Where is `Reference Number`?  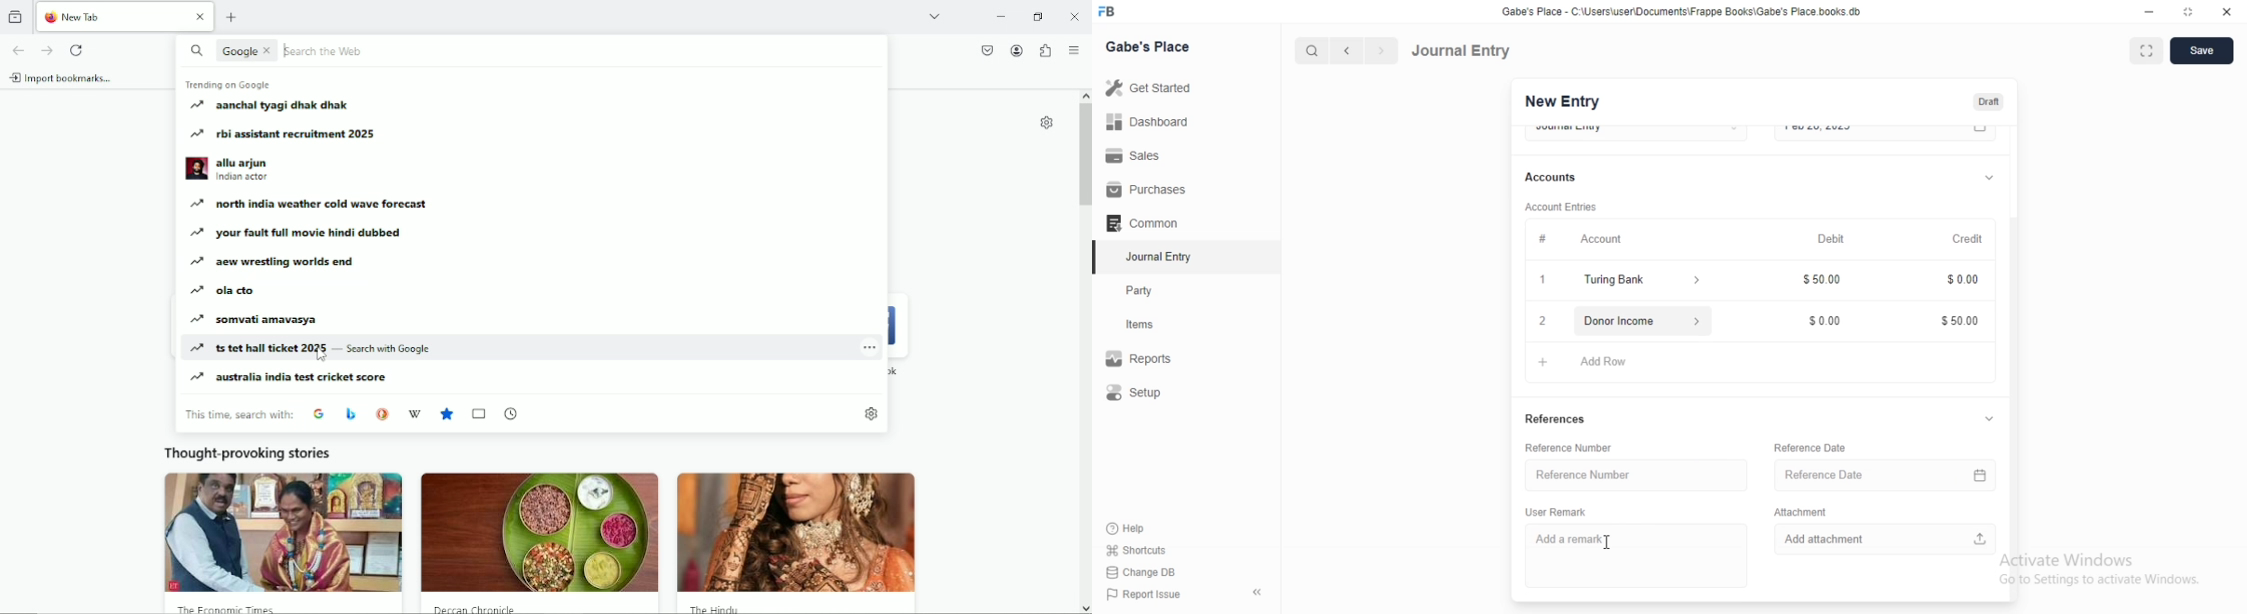
Reference Number is located at coordinates (1631, 474).